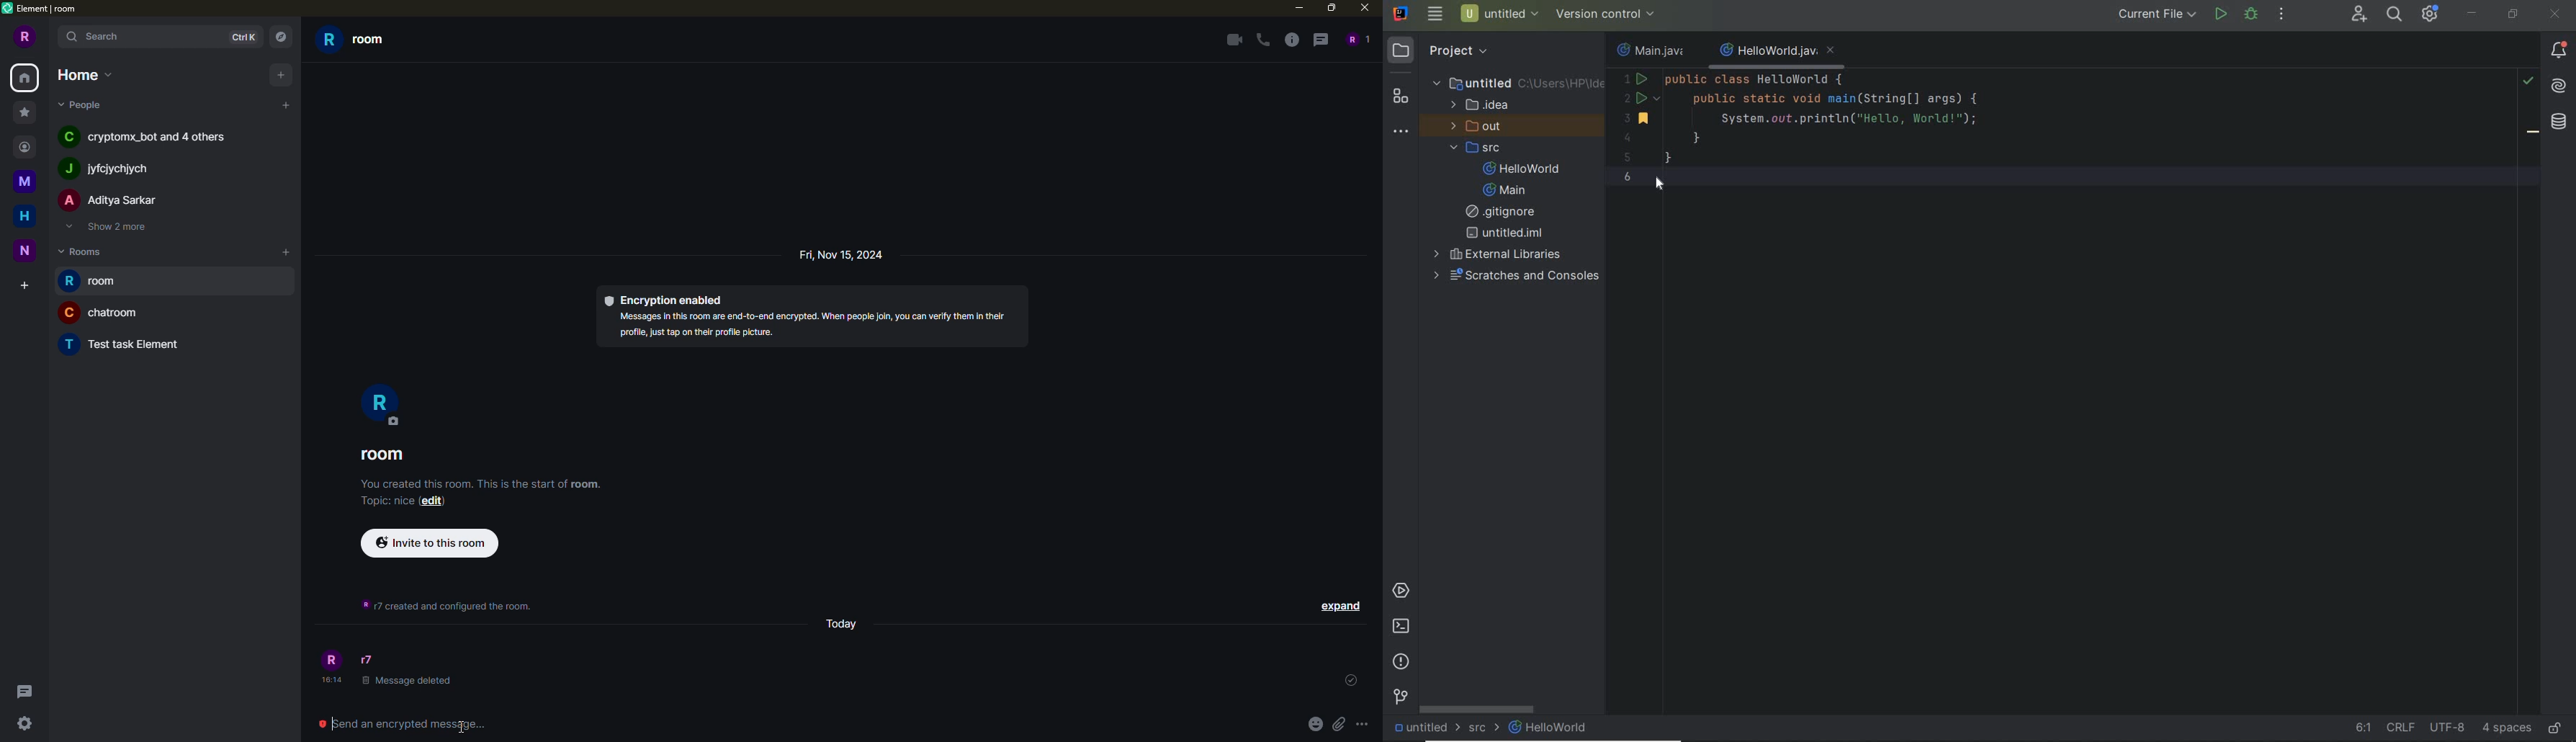 The image size is (2576, 756). Describe the element at coordinates (461, 724) in the screenshot. I see `cursor` at that location.